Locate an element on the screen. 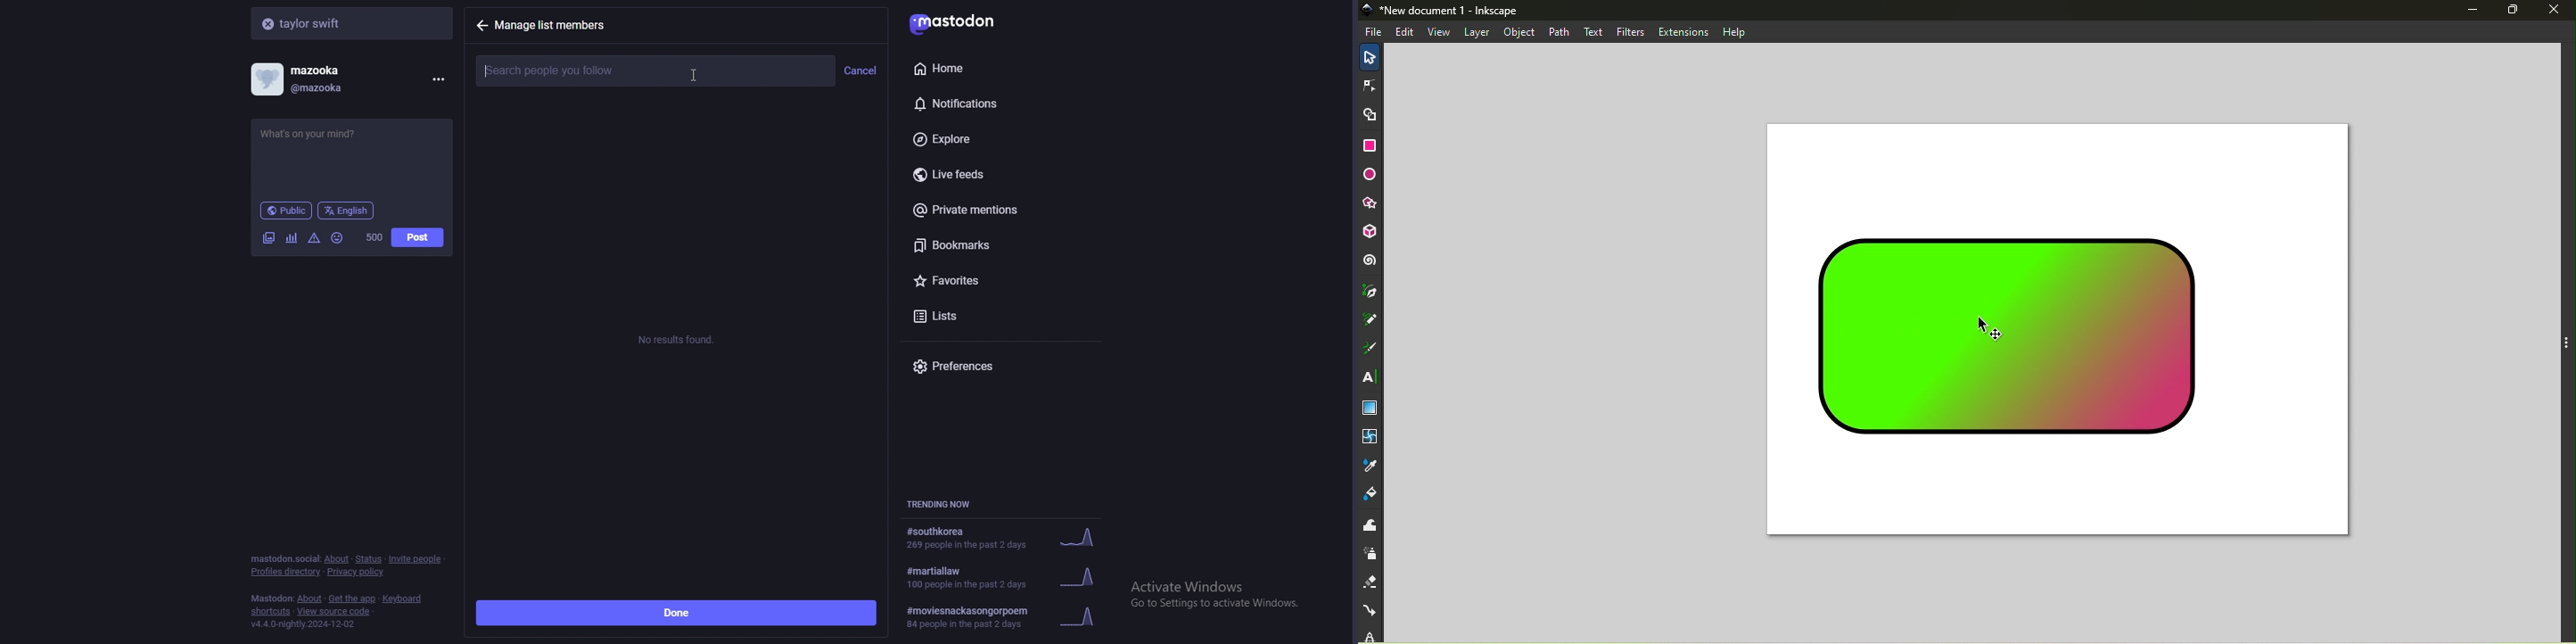  notifications is located at coordinates (986, 101).